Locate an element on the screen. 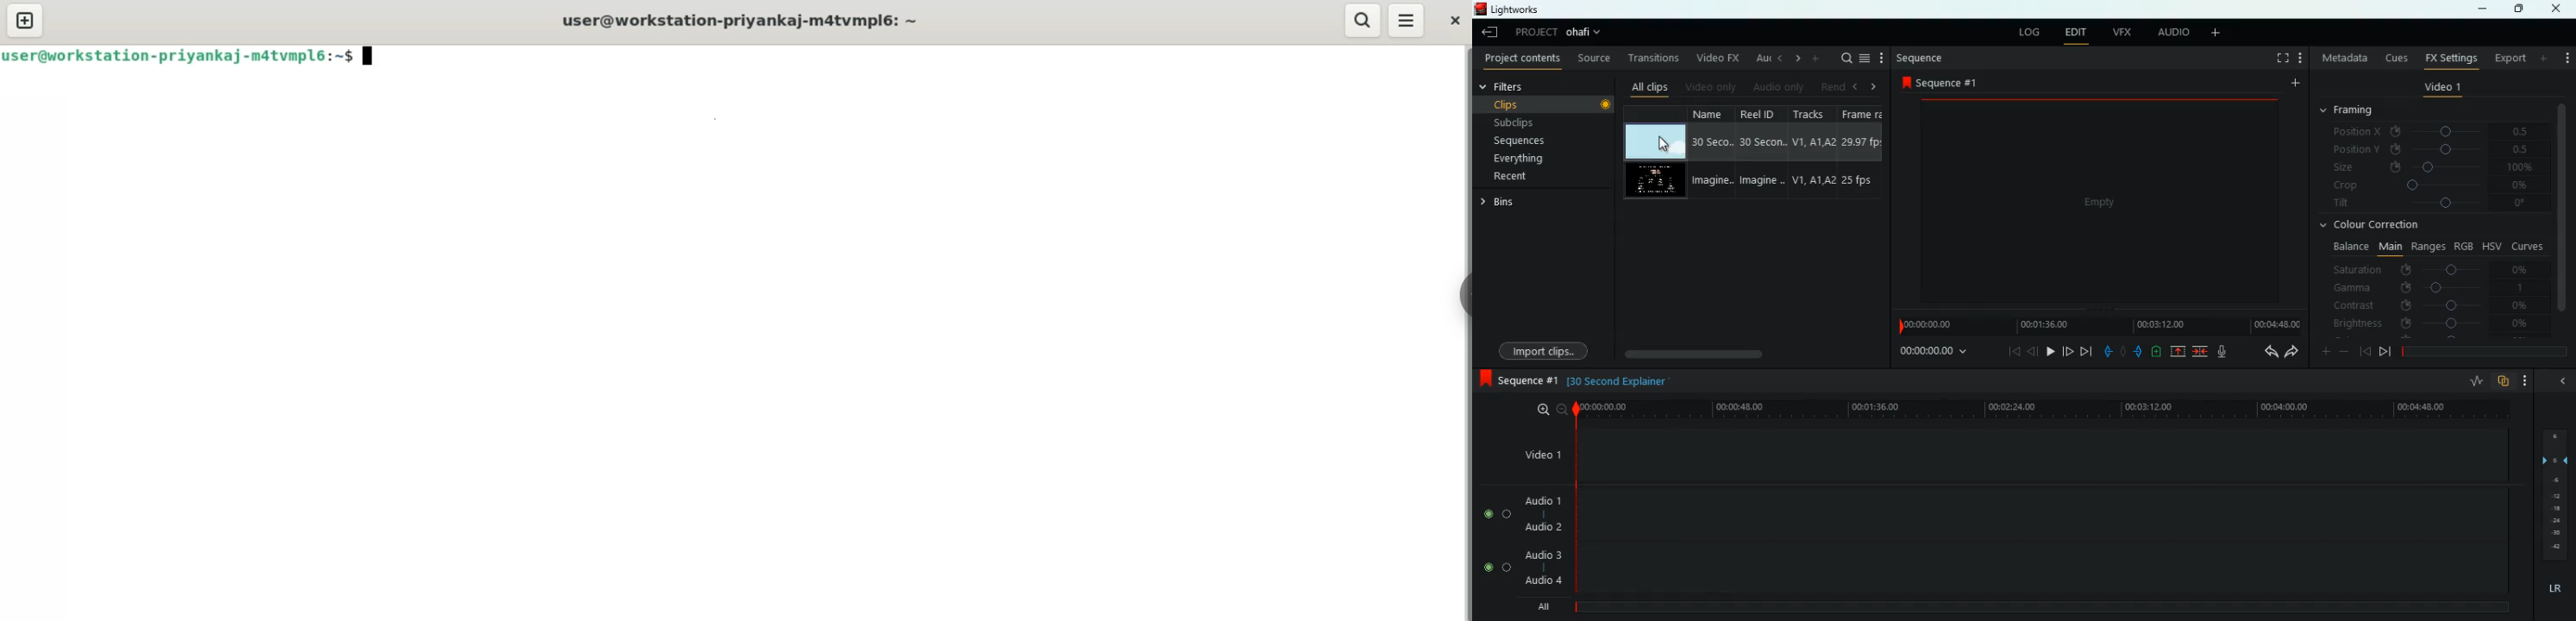 The height and width of the screenshot is (644, 2576). sequences is located at coordinates (1532, 140).